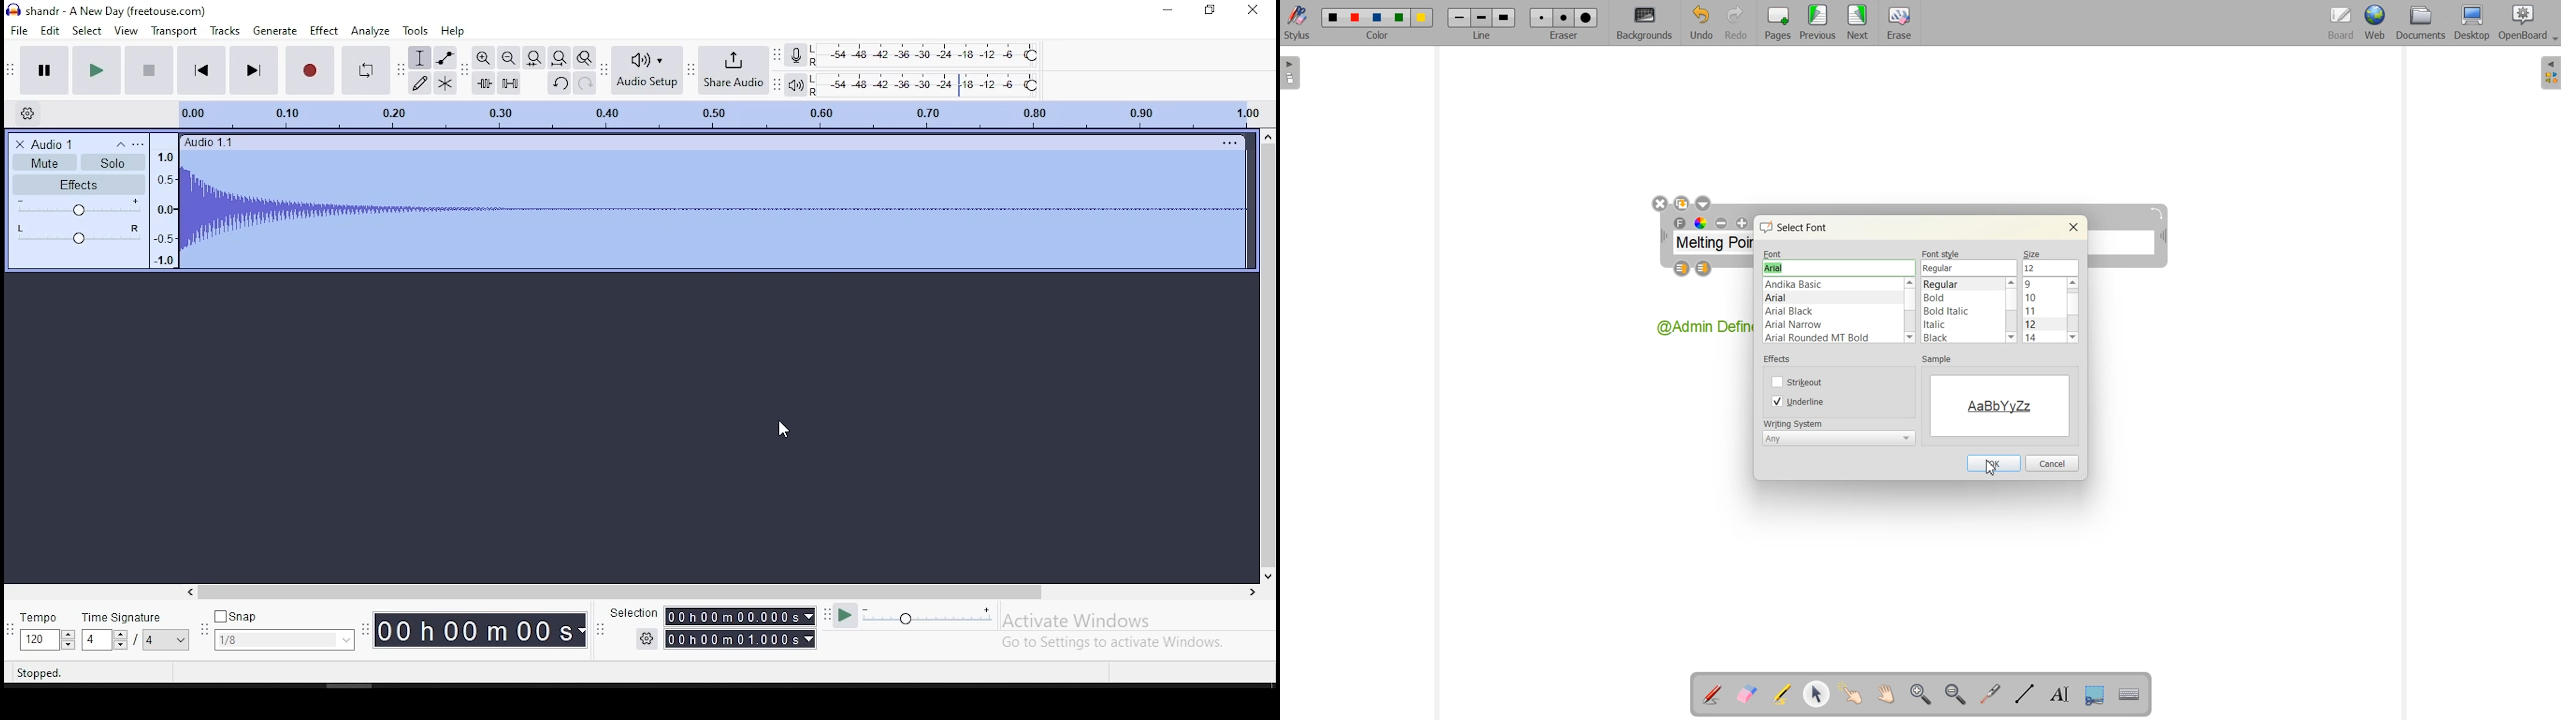 This screenshot has width=2576, height=728. I want to click on view, so click(125, 31).